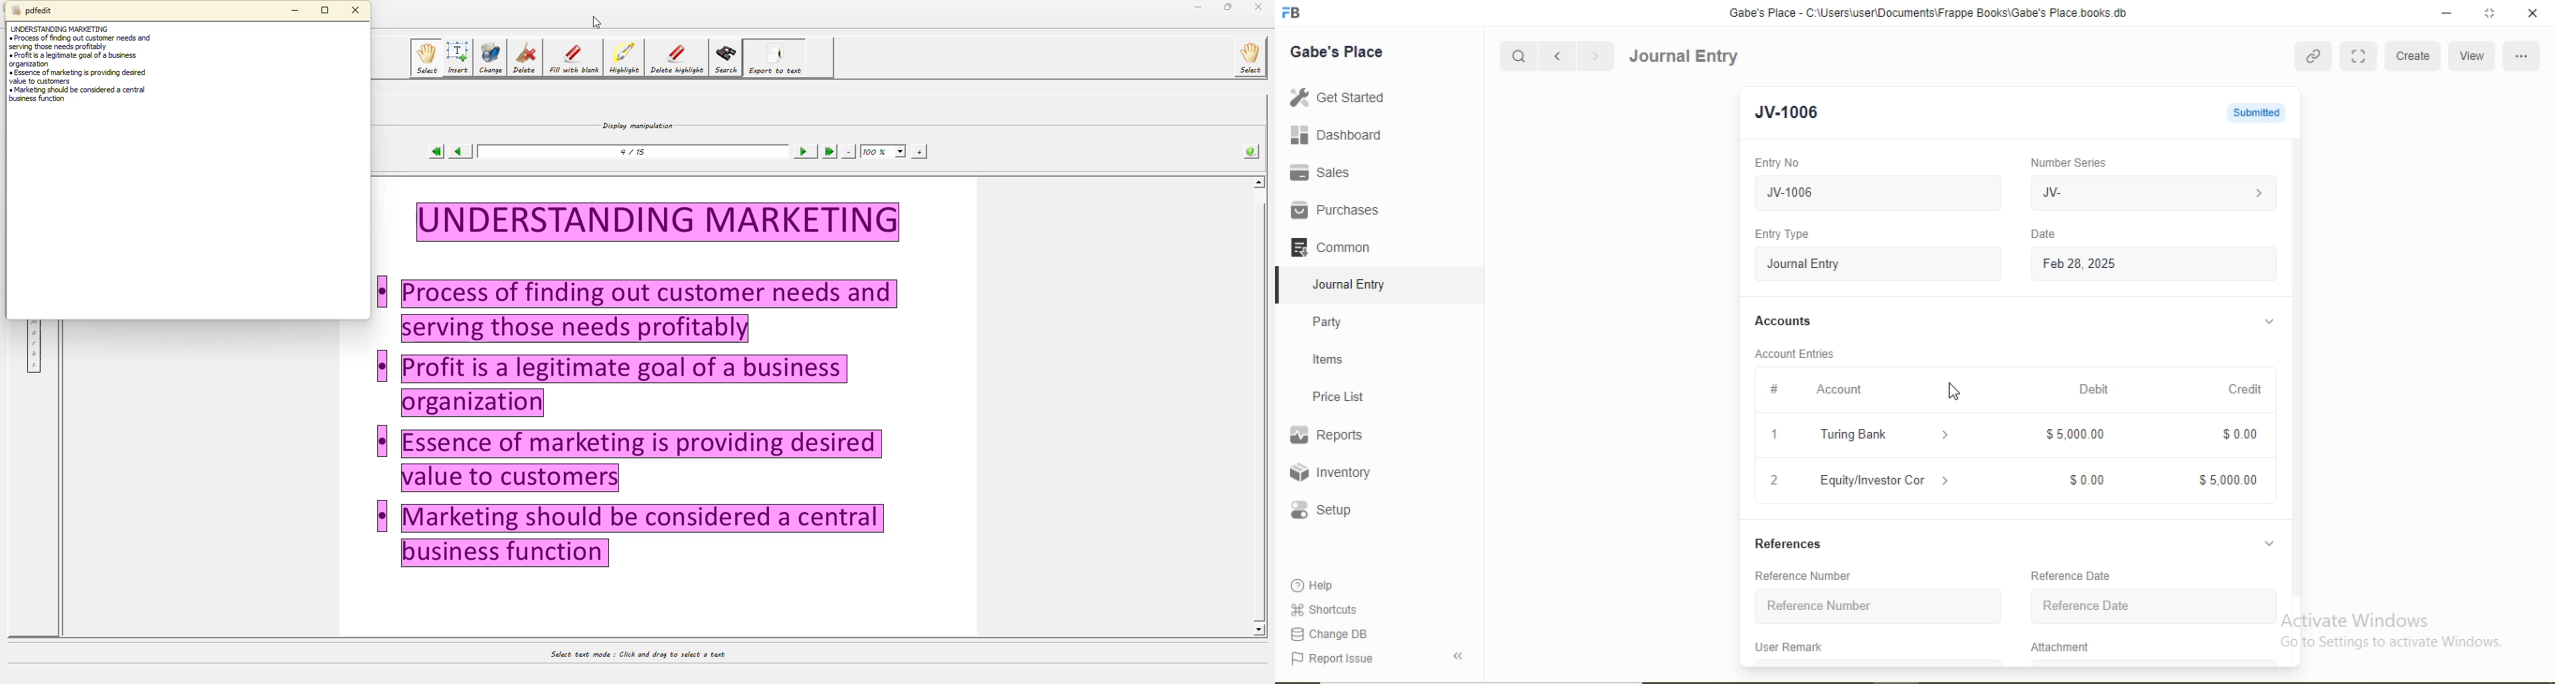 This screenshot has height=700, width=2576. What do you see at coordinates (2085, 605) in the screenshot?
I see `Reference Date` at bounding box center [2085, 605].